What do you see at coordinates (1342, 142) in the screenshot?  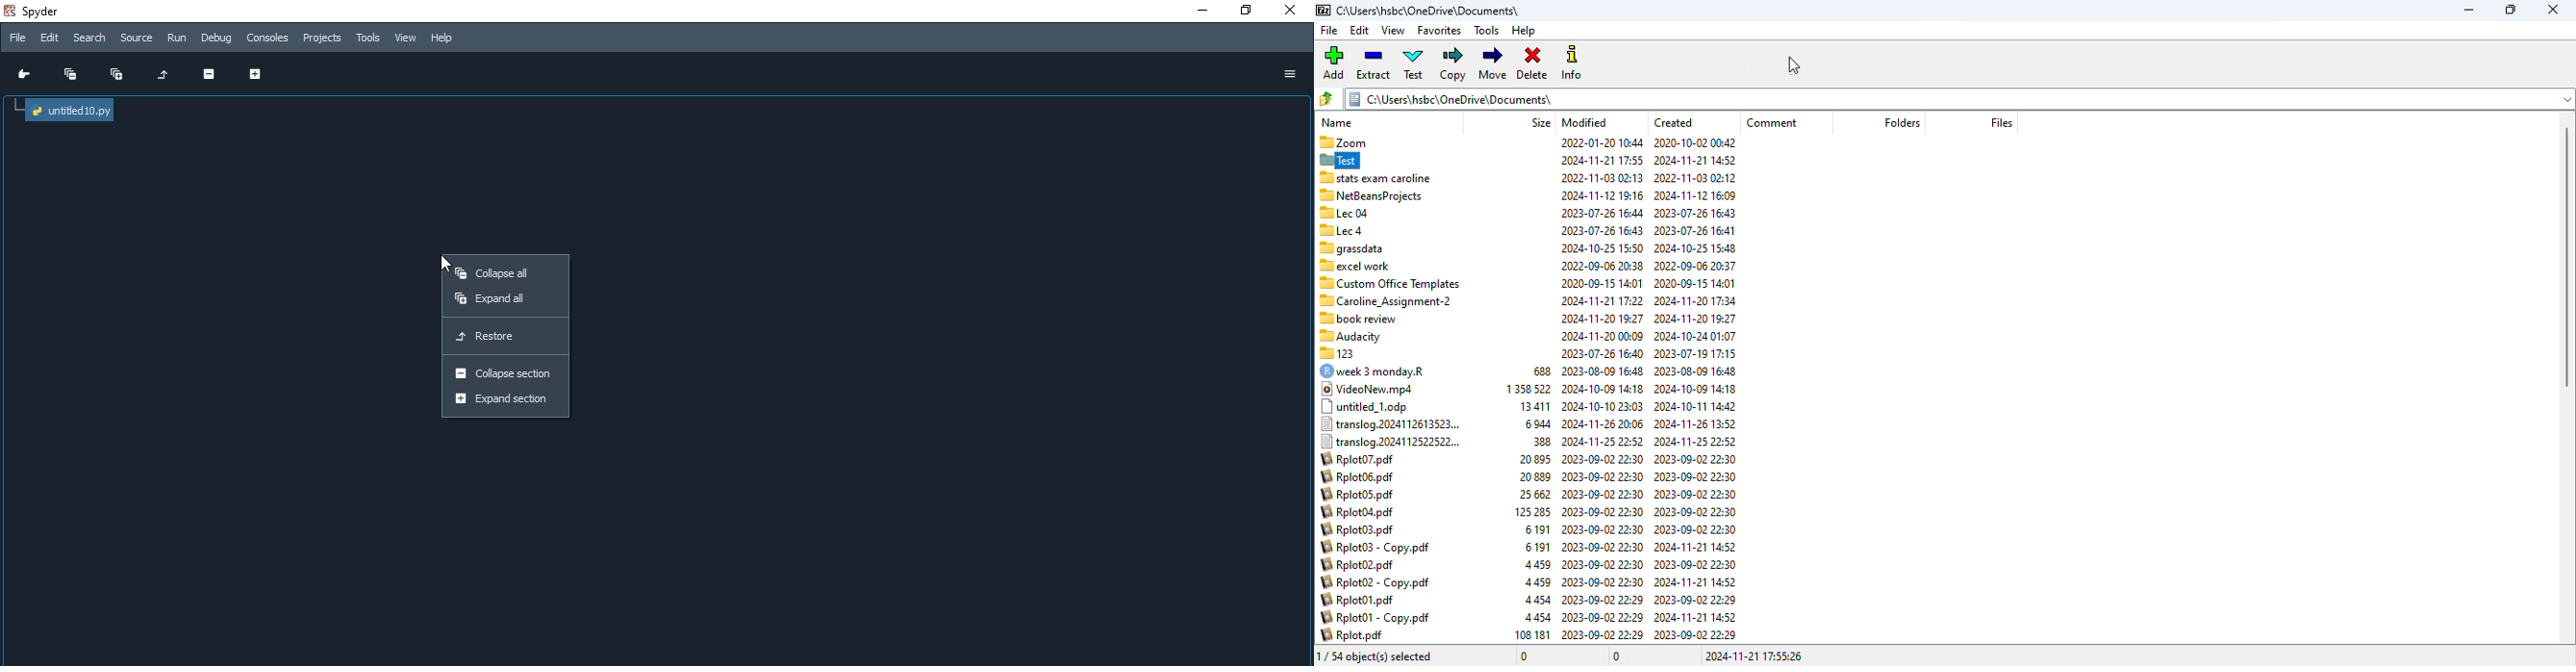 I see `Zoom` at bounding box center [1342, 142].